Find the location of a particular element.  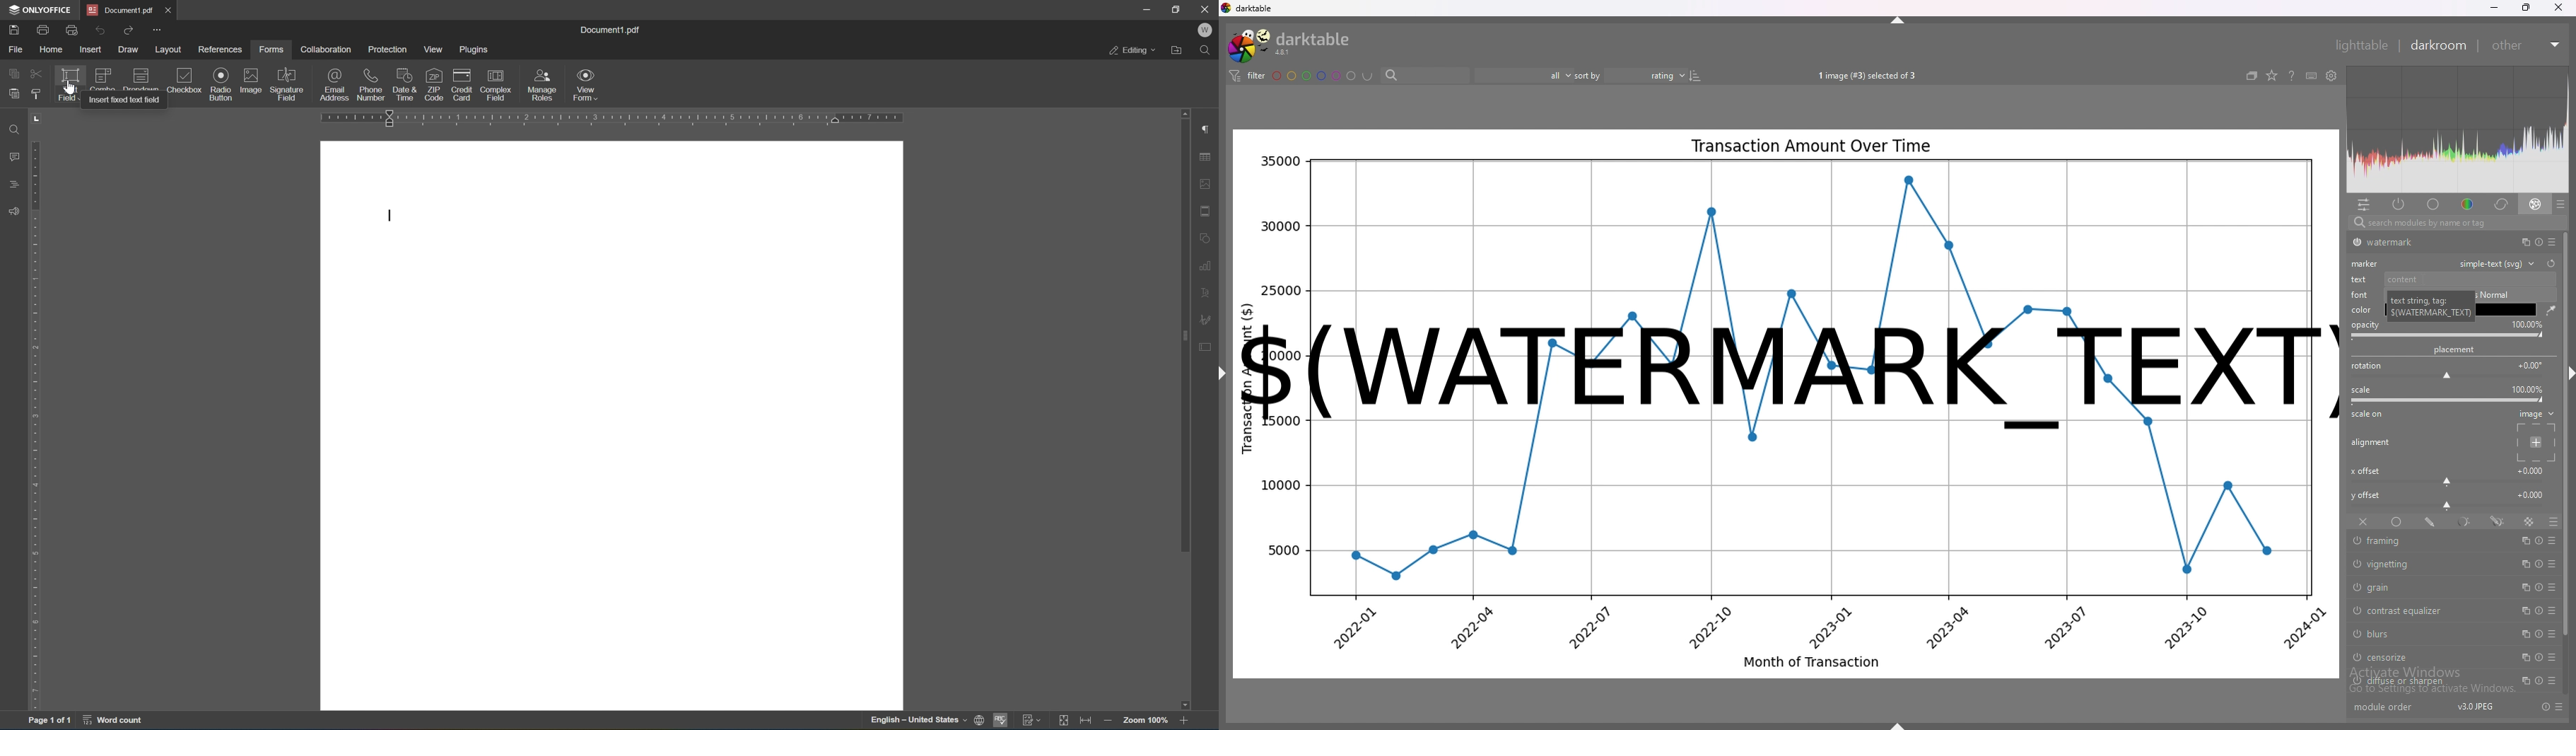

scroll bar is located at coordinates (1185, 335).